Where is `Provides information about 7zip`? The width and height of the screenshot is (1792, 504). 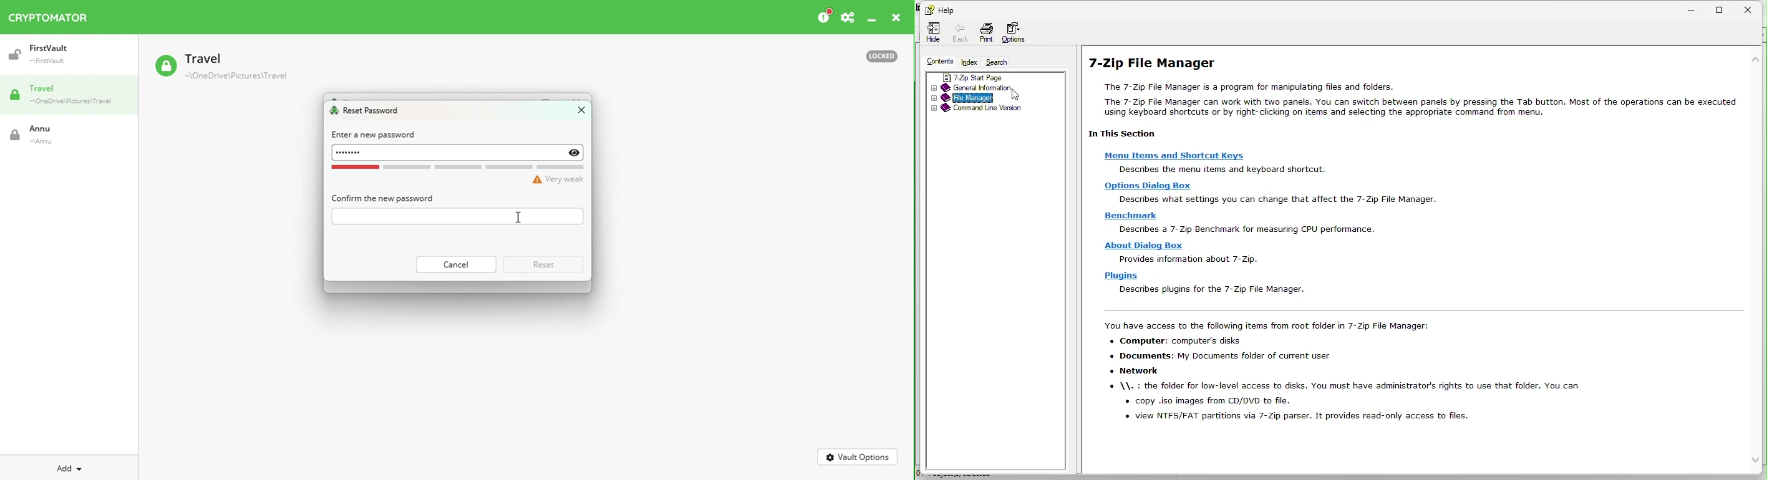
Provides information about 7zip is located at coordinates (1197, 259).